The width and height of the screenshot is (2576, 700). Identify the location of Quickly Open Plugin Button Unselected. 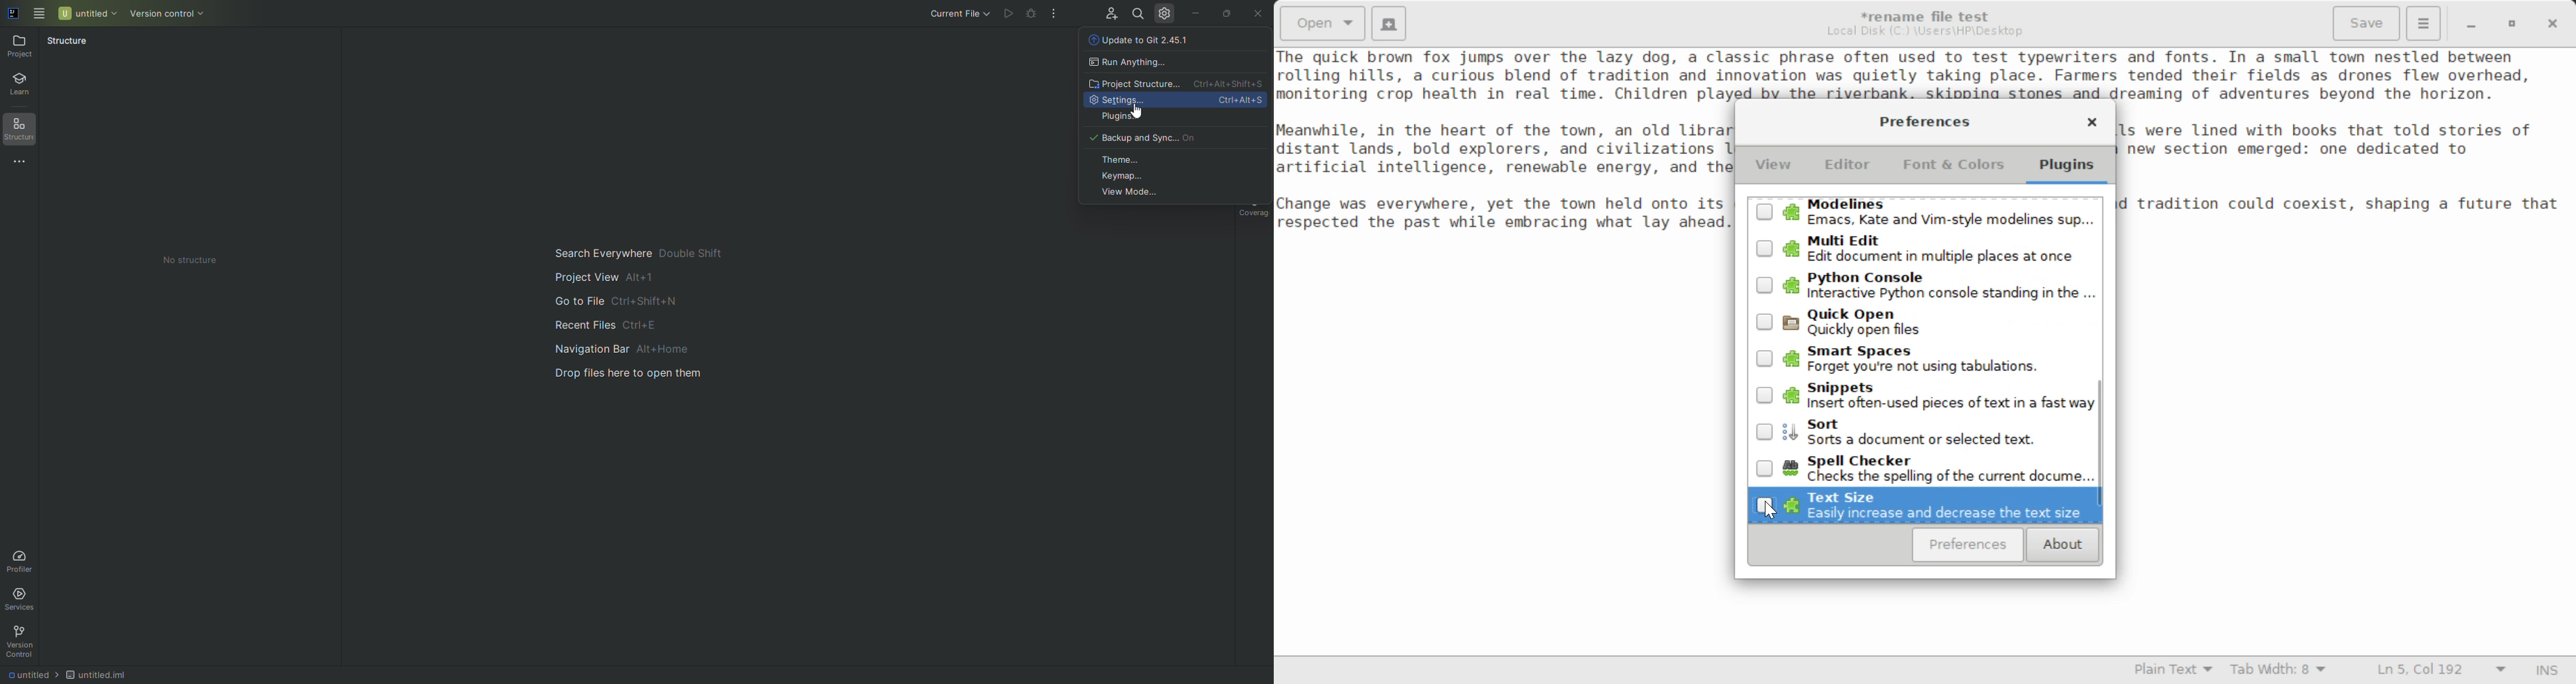
(1925, 323).